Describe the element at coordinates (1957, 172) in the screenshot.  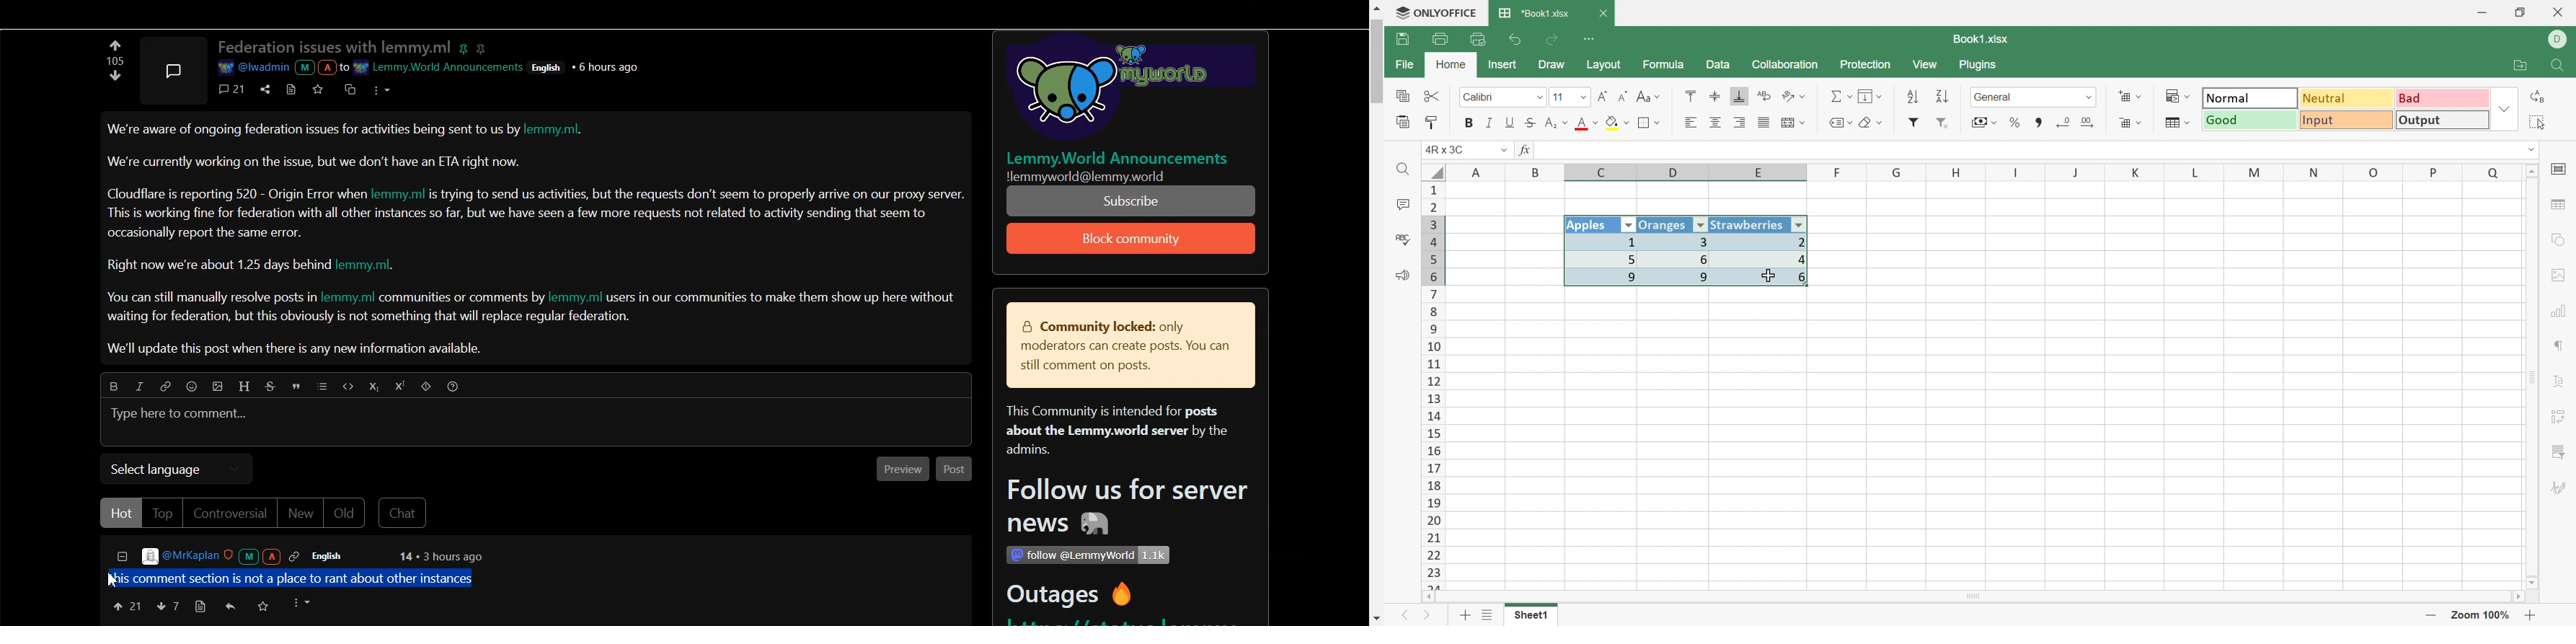
I see `H` at that location.